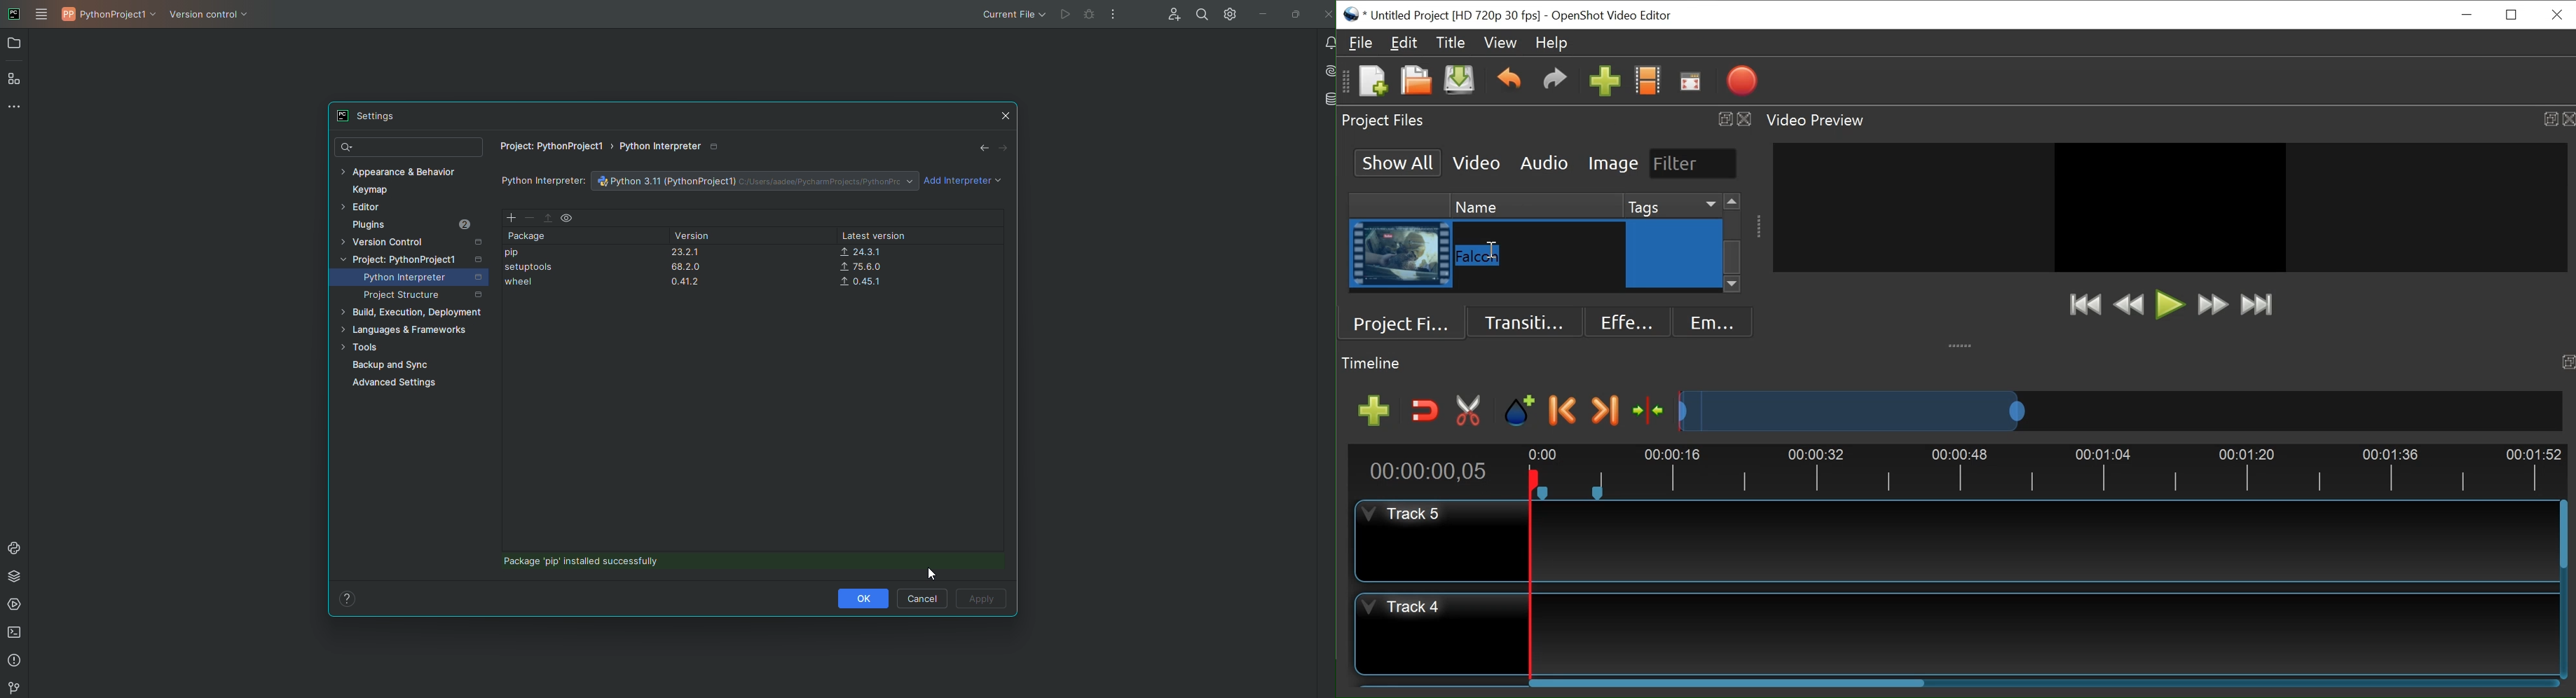  I want to click on Help, so click(346, 598).